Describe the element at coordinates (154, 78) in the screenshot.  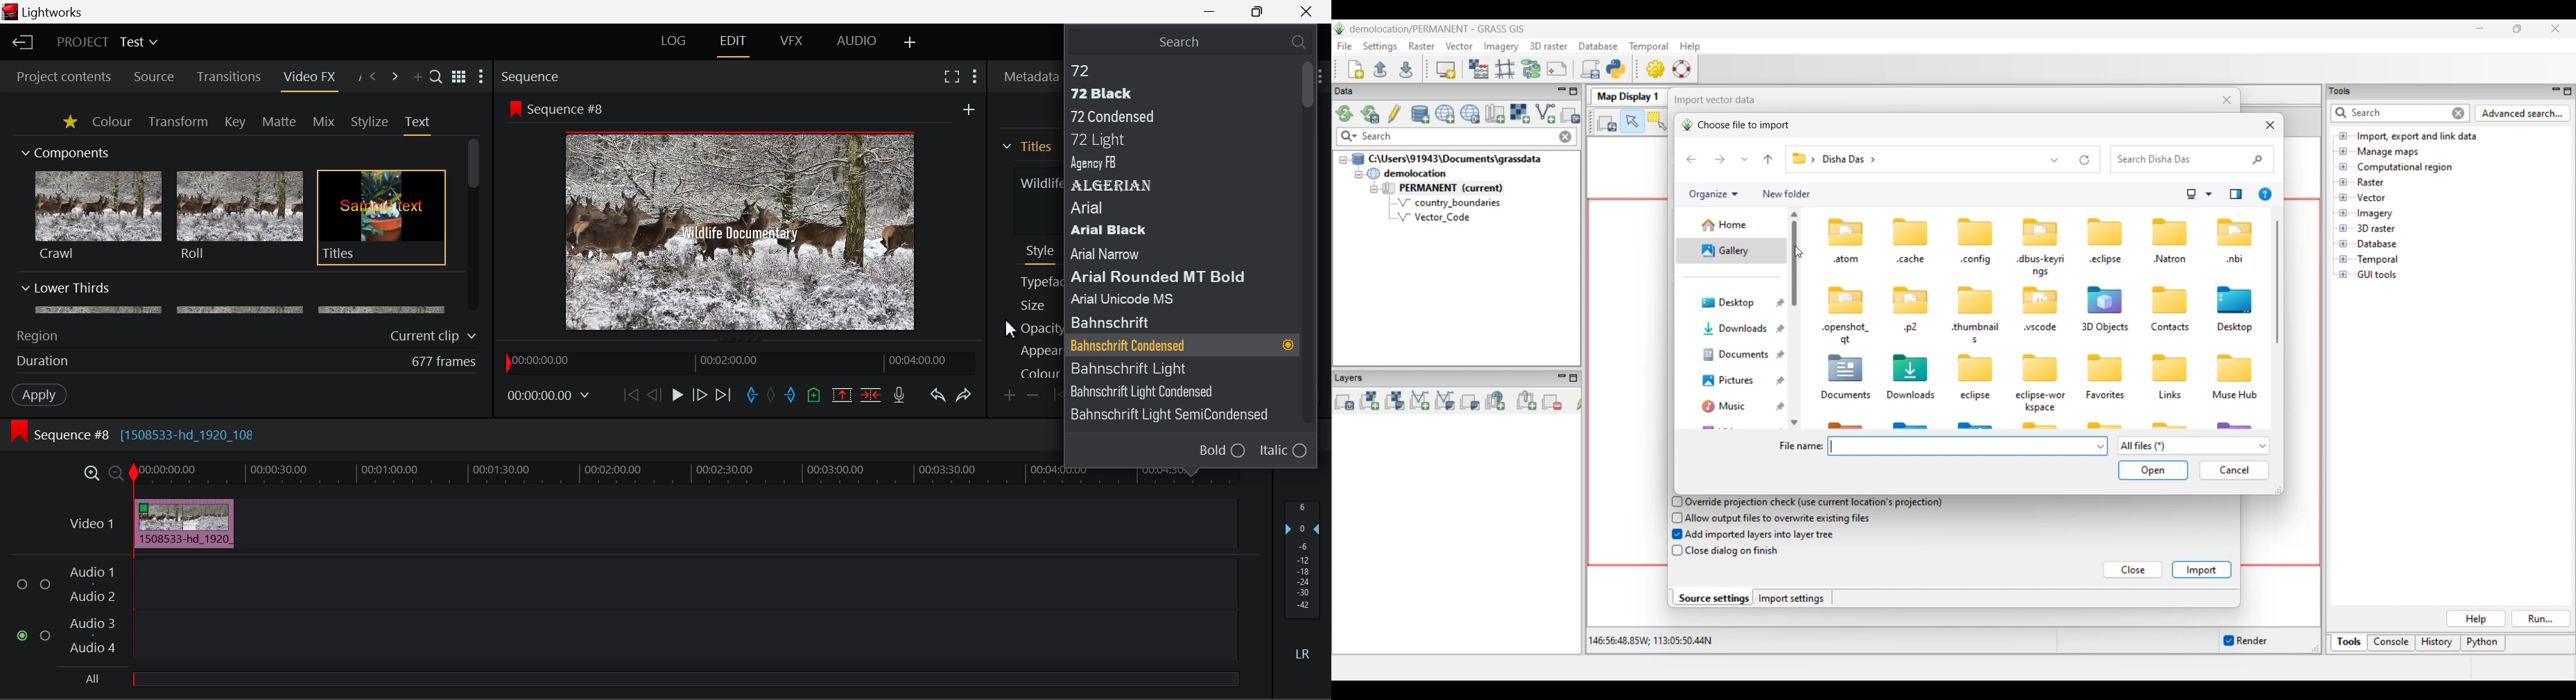
I see `Source` at that location.